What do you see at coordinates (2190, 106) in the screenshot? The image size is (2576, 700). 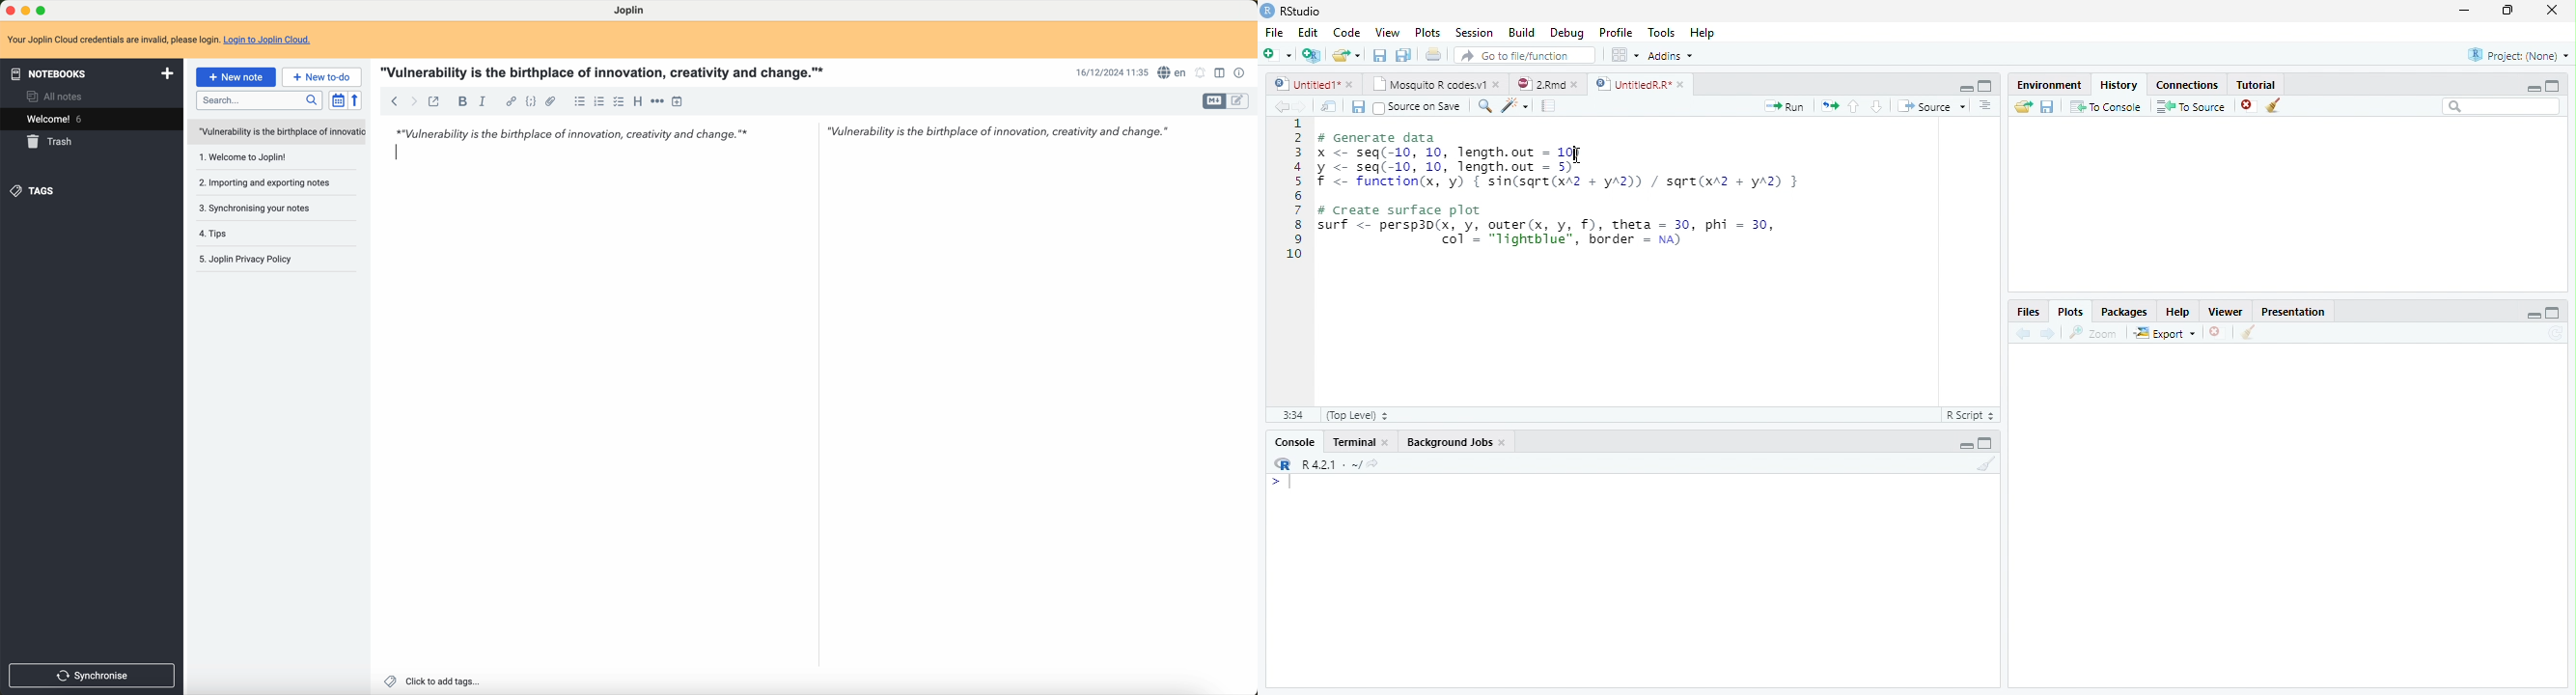 I see `To Source` at bounding box center [2190, 106].